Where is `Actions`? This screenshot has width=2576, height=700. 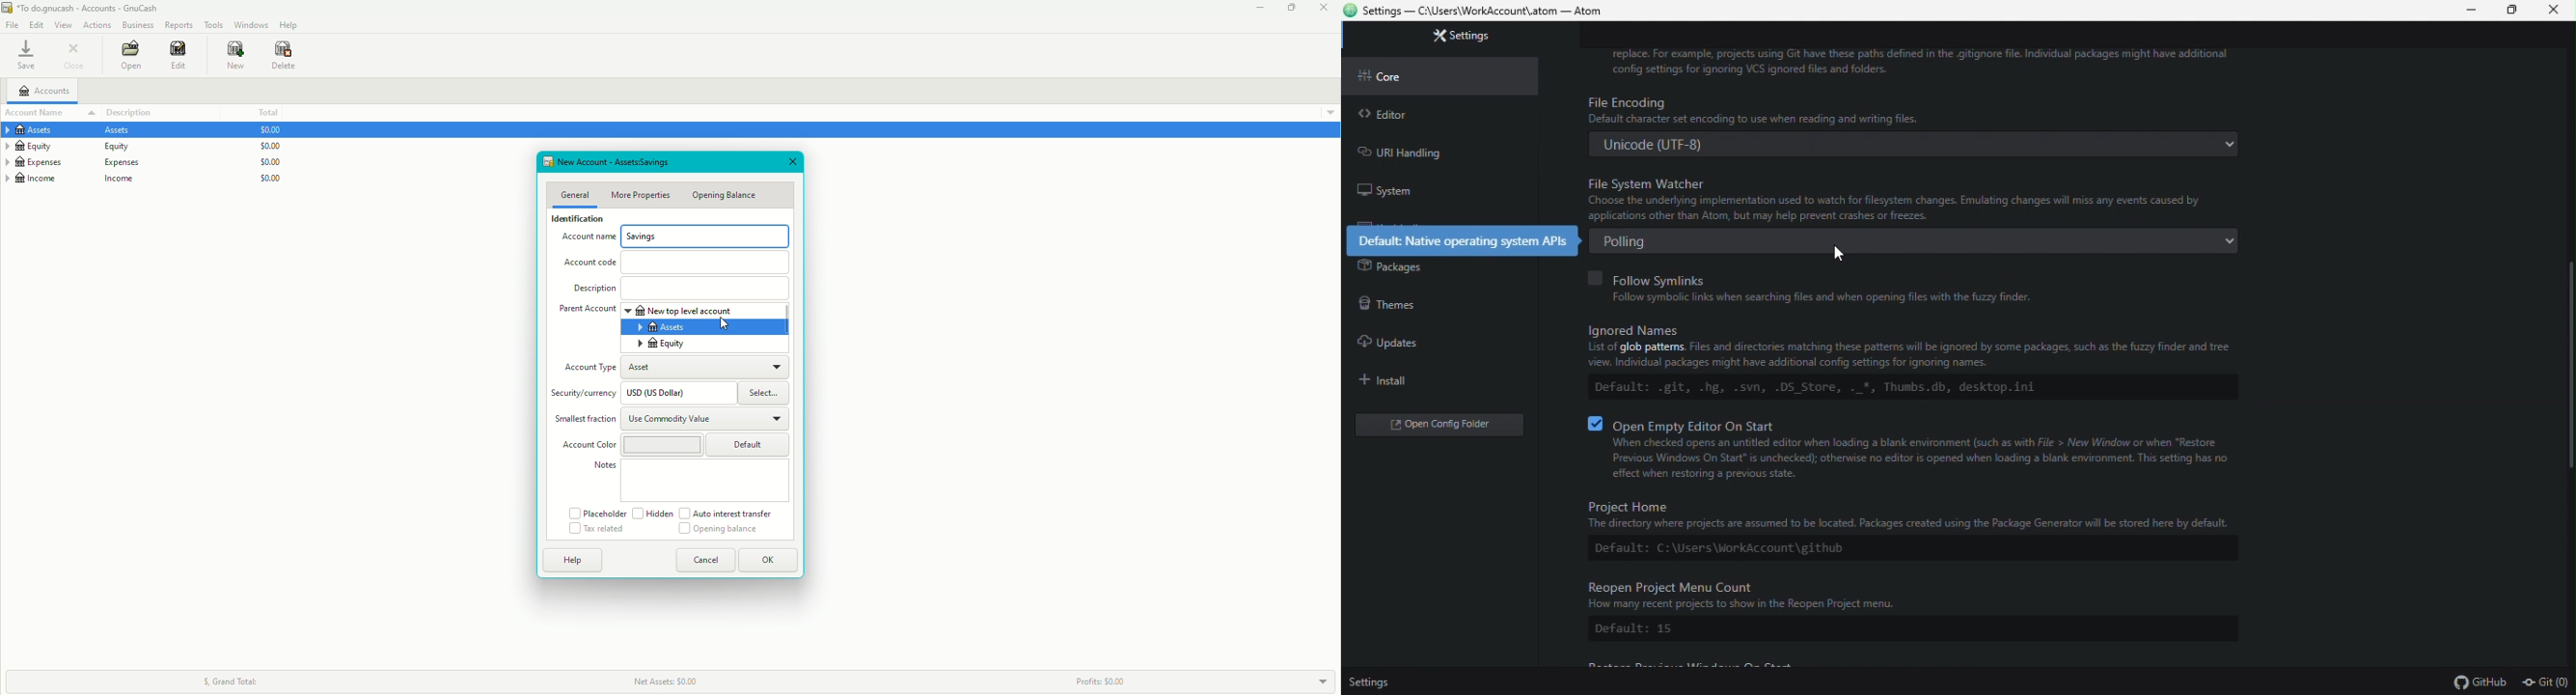 Actions is located at coordinates (98, 25).